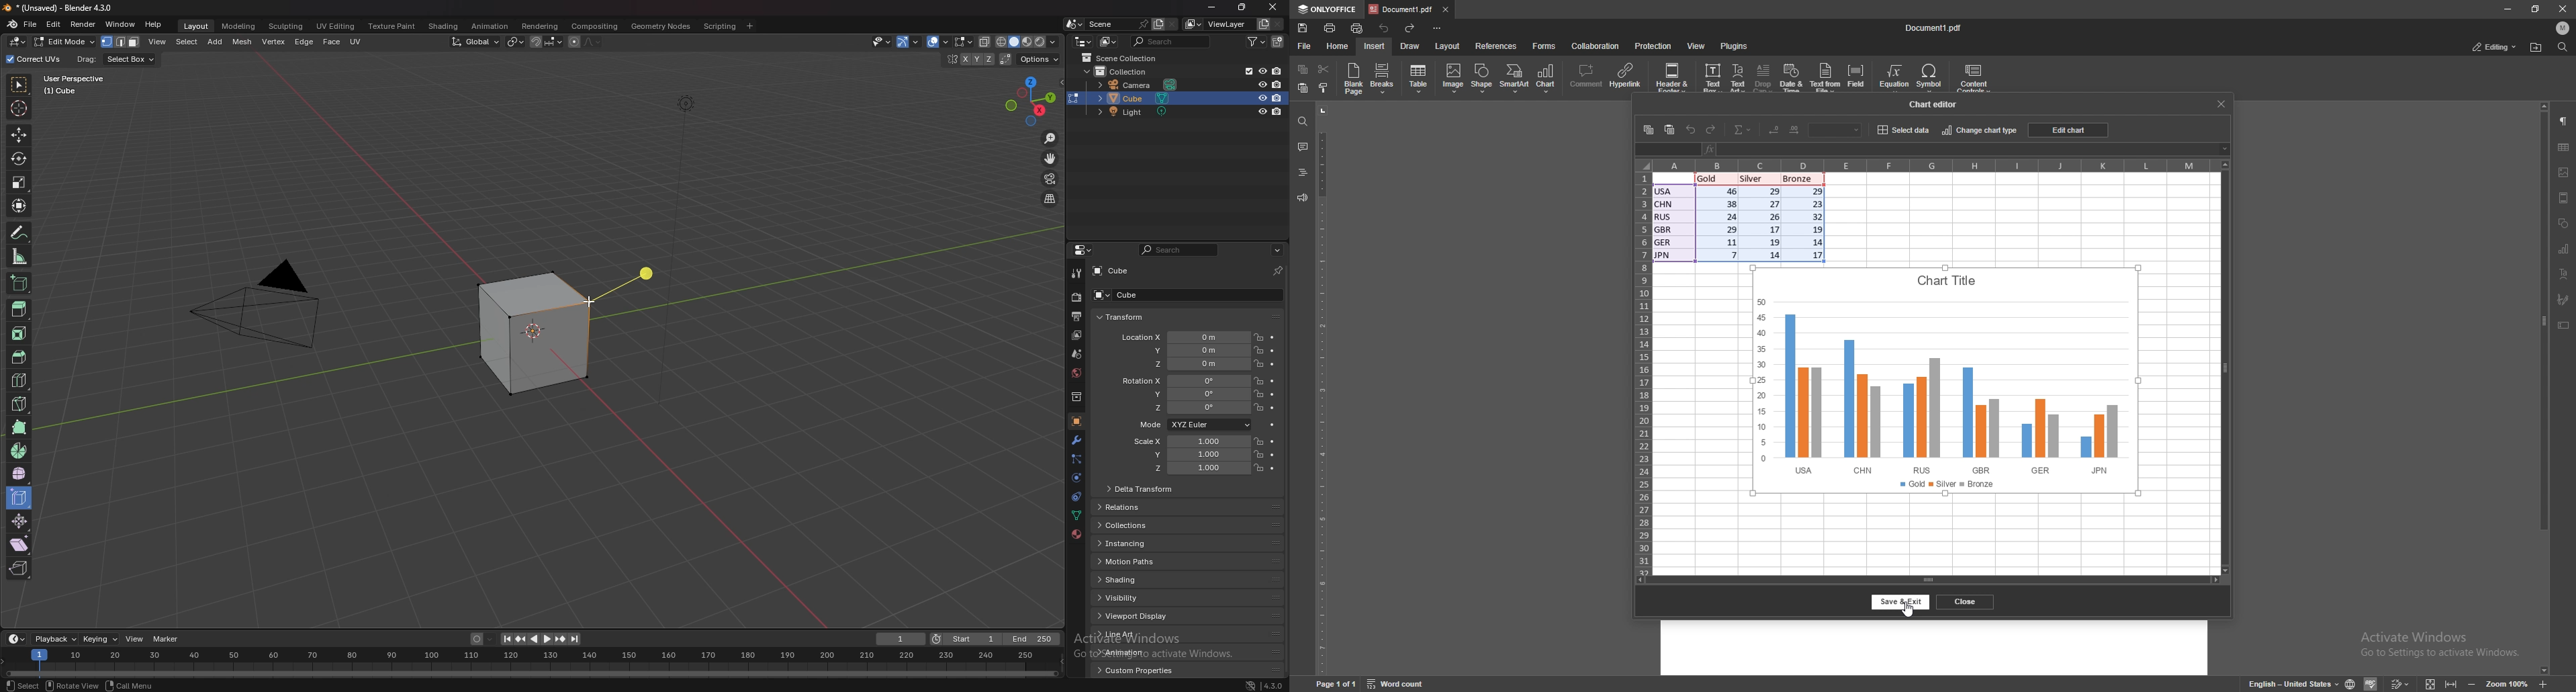 This screenshot has height=700, width=2576. I want to click on comment, so click(1303, 147).